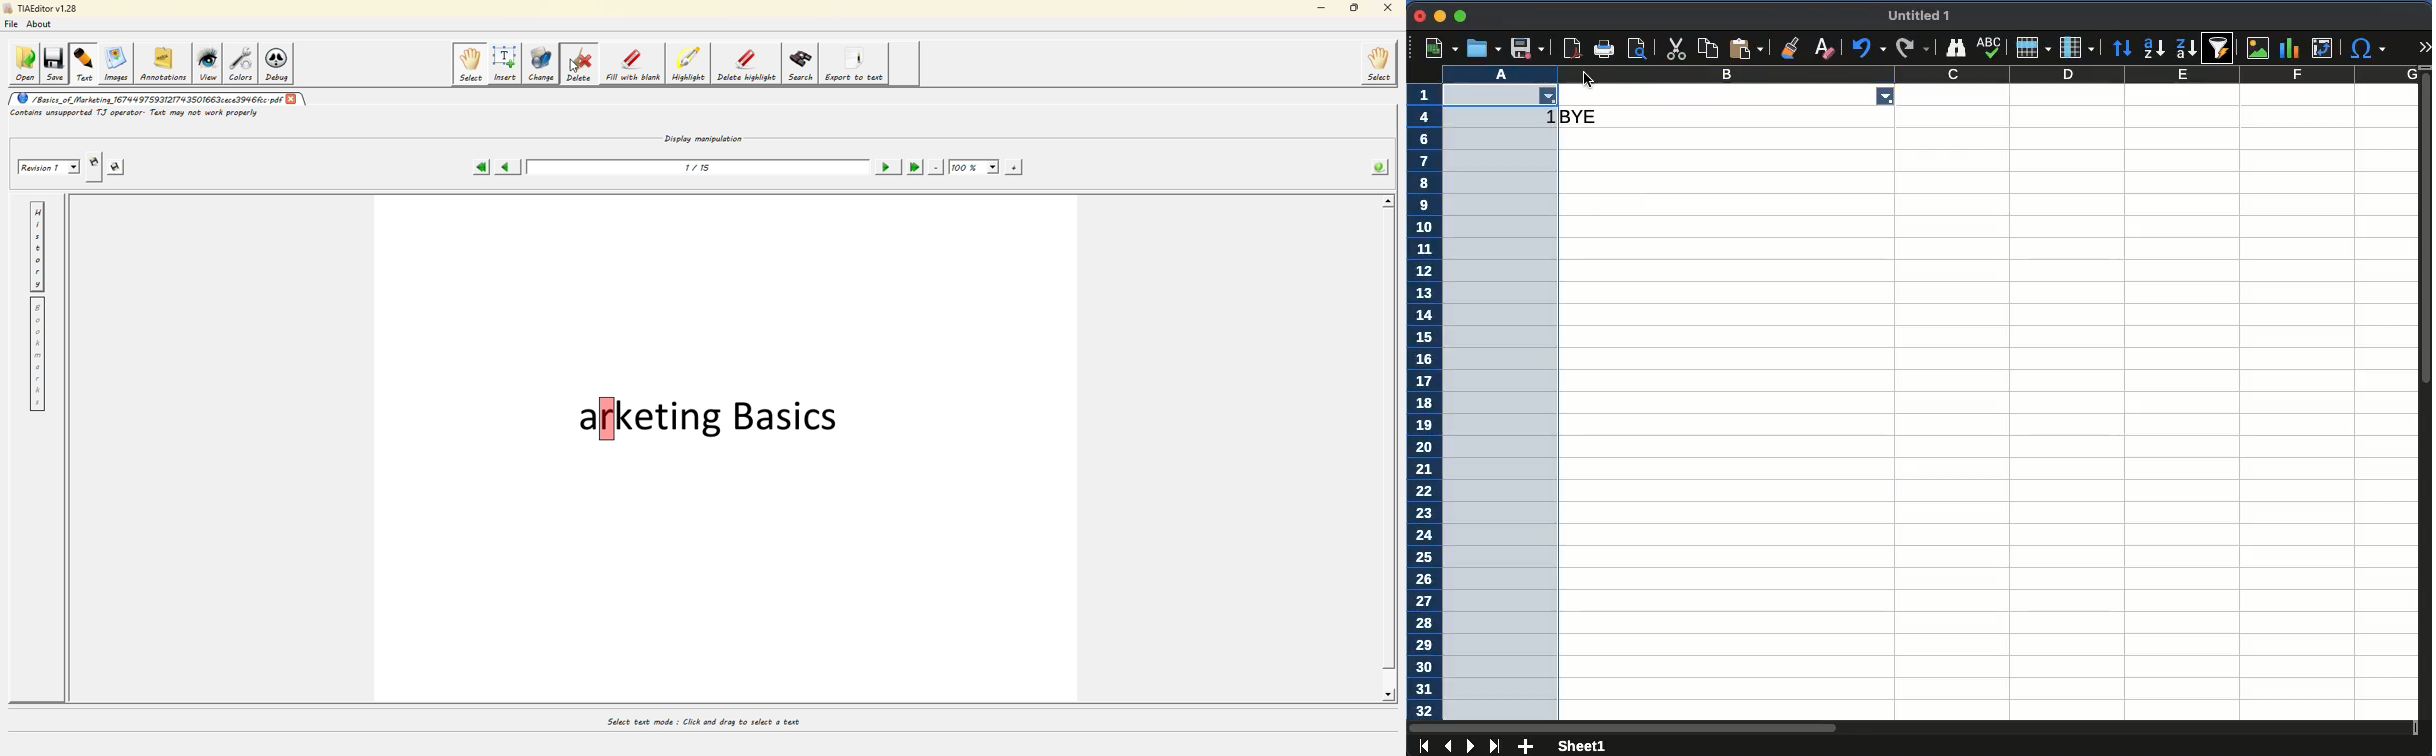 The image size is (2436, 756). Describe the element at coordinates (1439, 15) in the screenshot. I see `minimize` at that location.